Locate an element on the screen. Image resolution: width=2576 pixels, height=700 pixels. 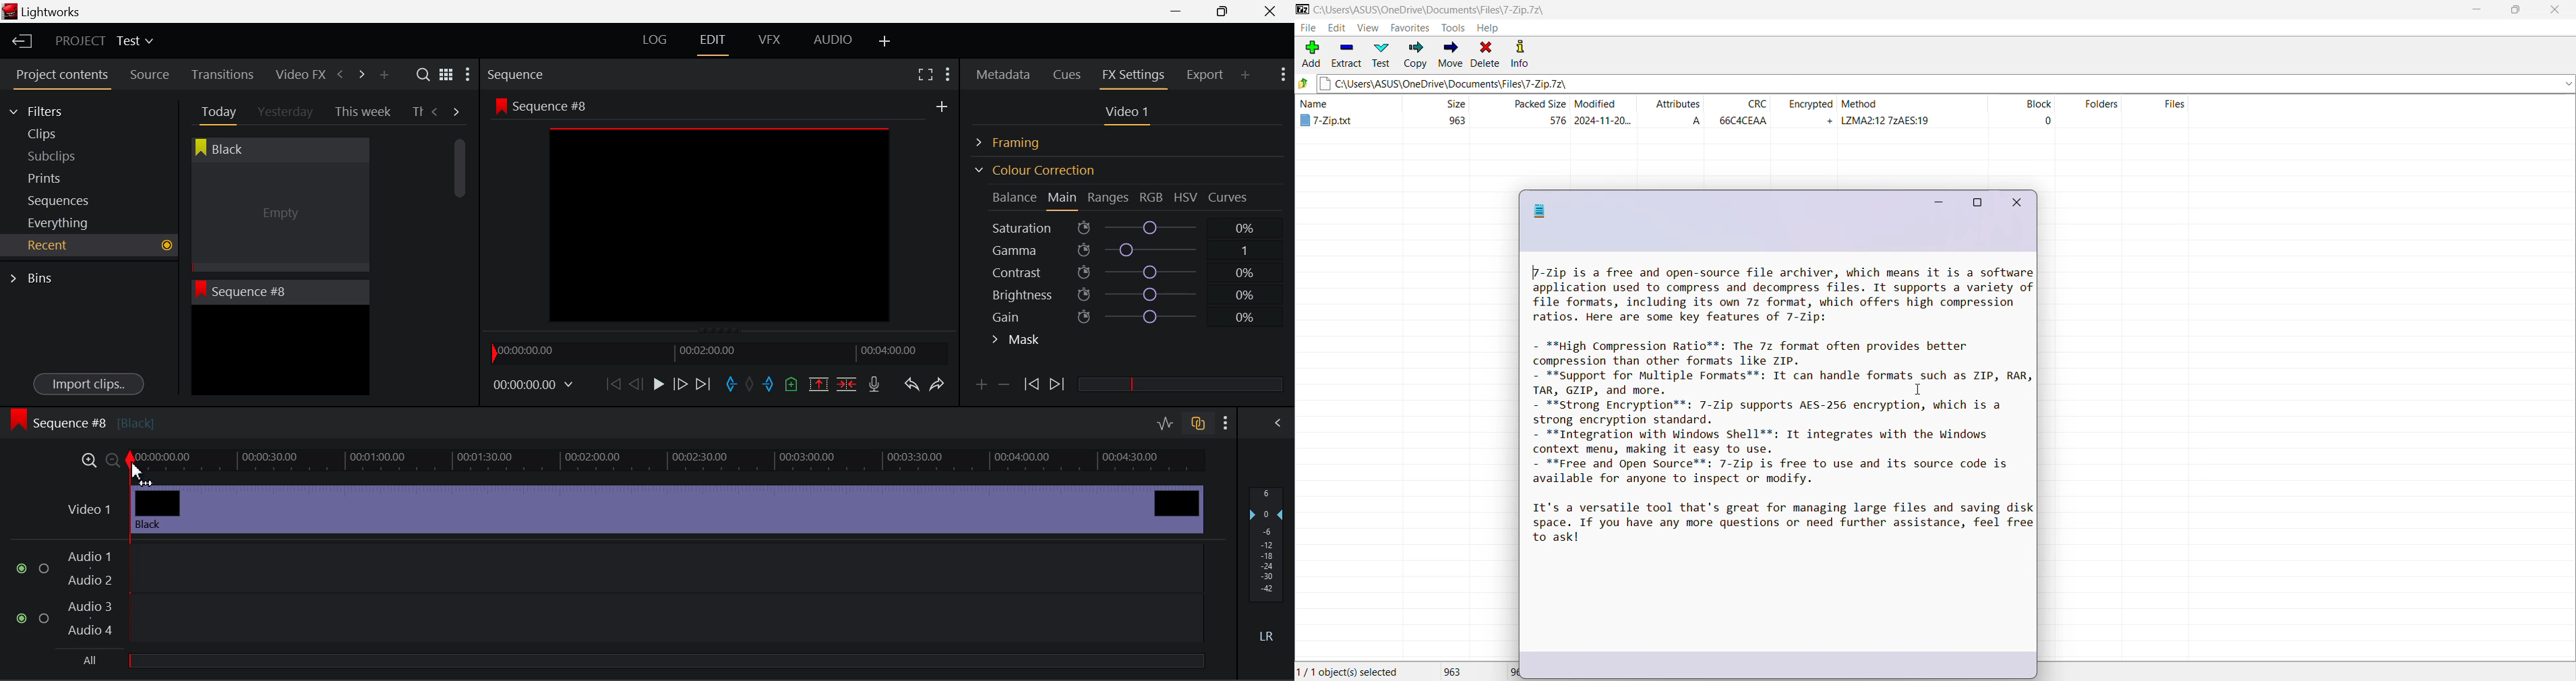
LOG Layout is located at coordinates (654, 39).